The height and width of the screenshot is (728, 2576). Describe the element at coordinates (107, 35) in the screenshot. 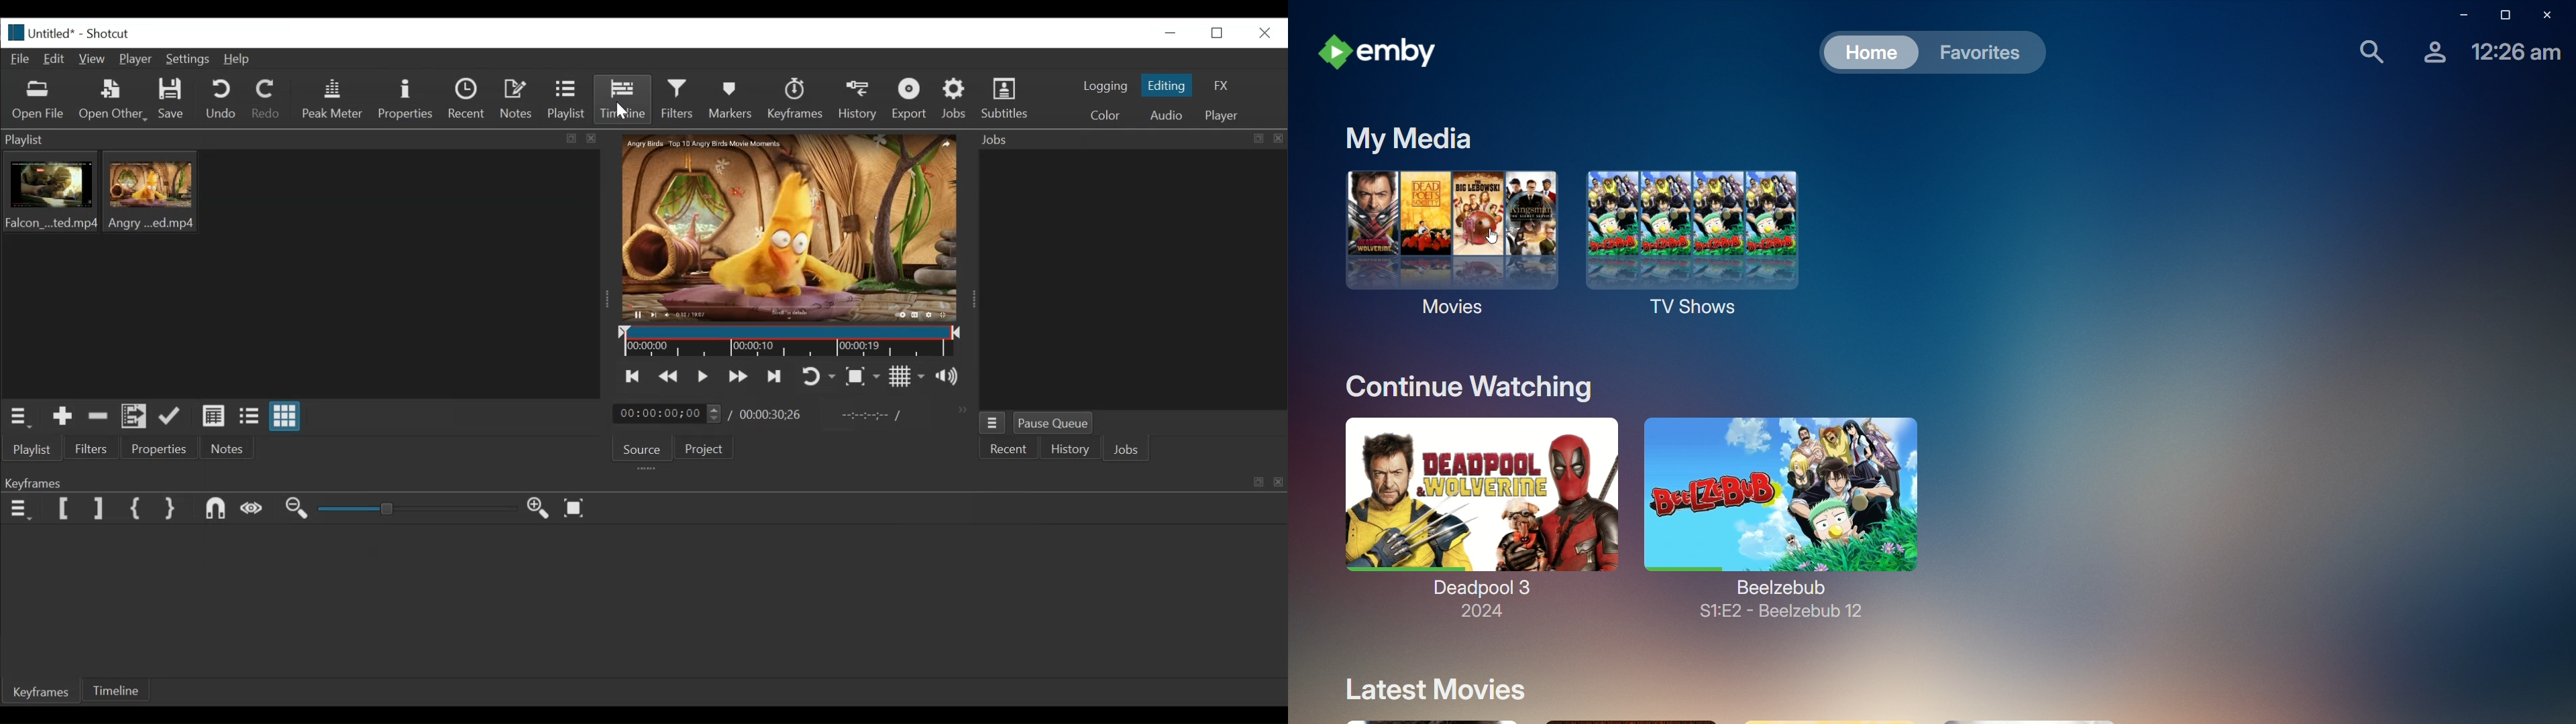

I see `Shotcut` at that location.